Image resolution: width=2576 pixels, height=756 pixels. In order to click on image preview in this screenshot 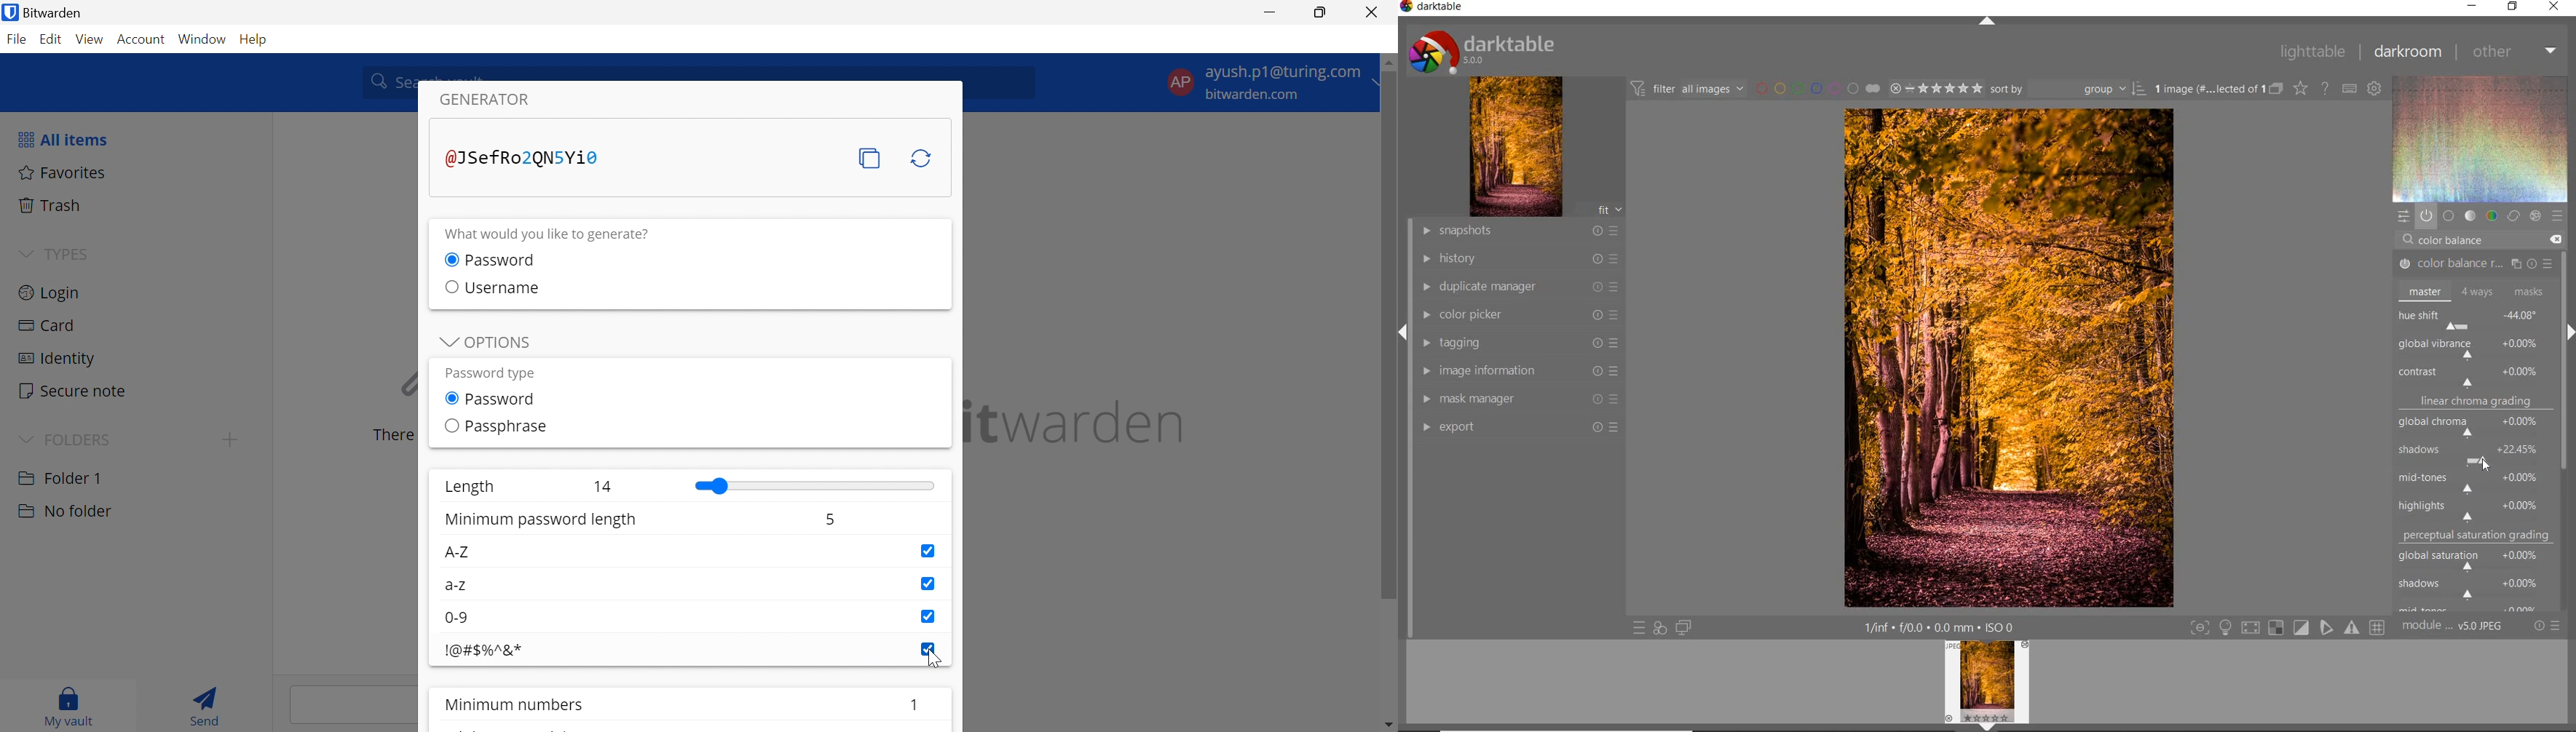, I will do `click(1987, 686)`.